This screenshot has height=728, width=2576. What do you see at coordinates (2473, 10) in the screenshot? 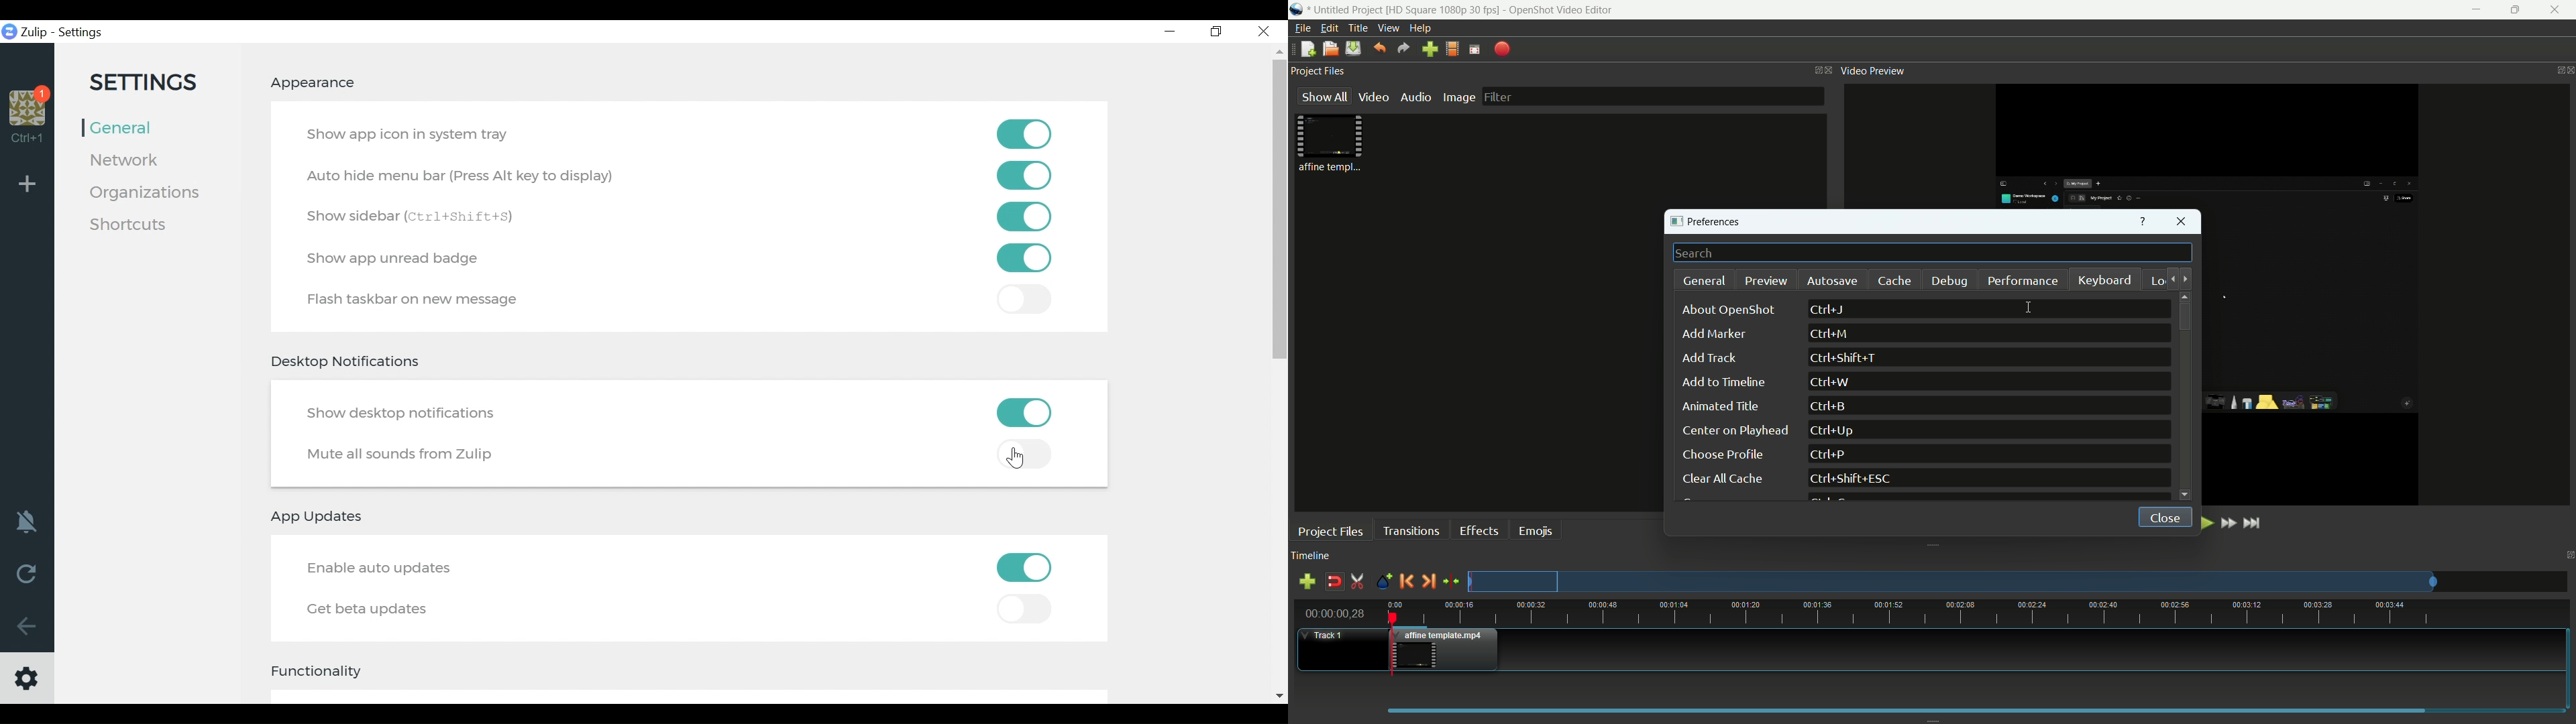
I see `minimize` at bounding box center [2473, 10].